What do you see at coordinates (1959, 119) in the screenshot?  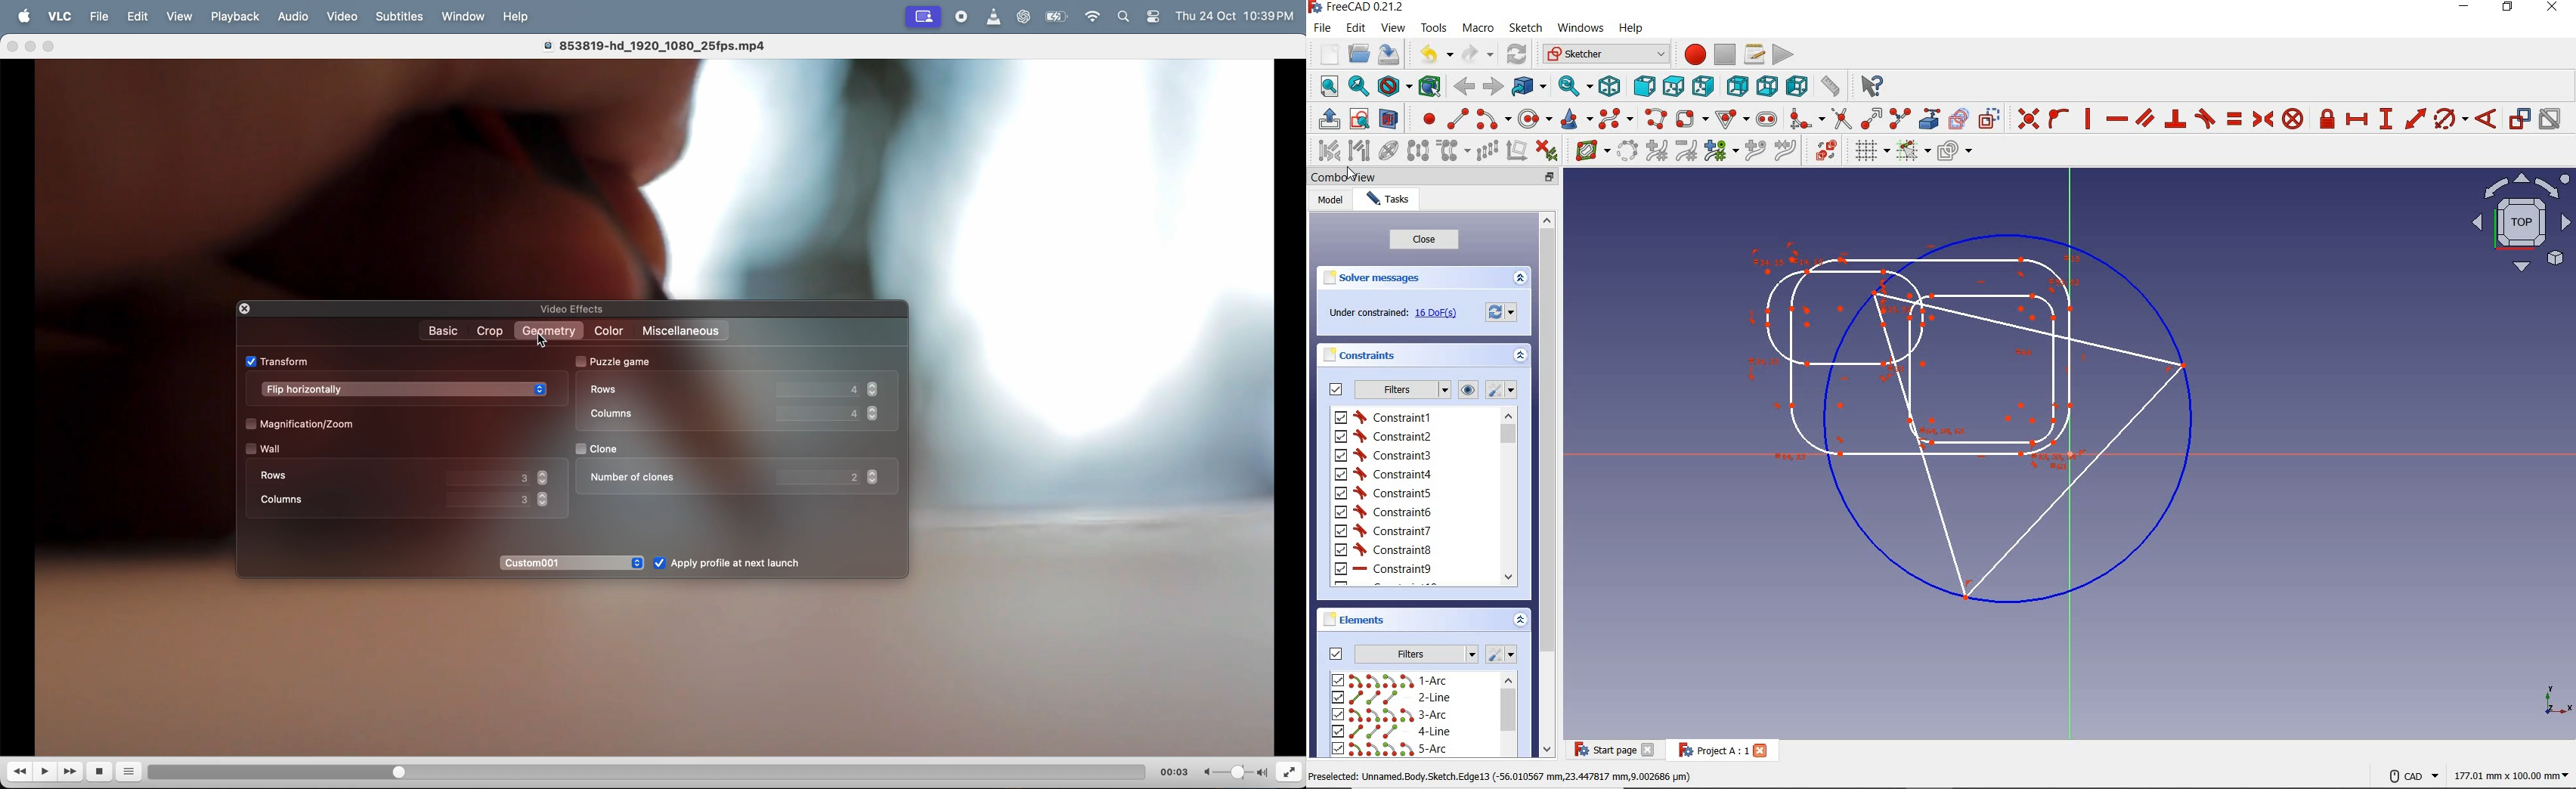 I see `create carbon copy` at bounding box center [1959, 119].